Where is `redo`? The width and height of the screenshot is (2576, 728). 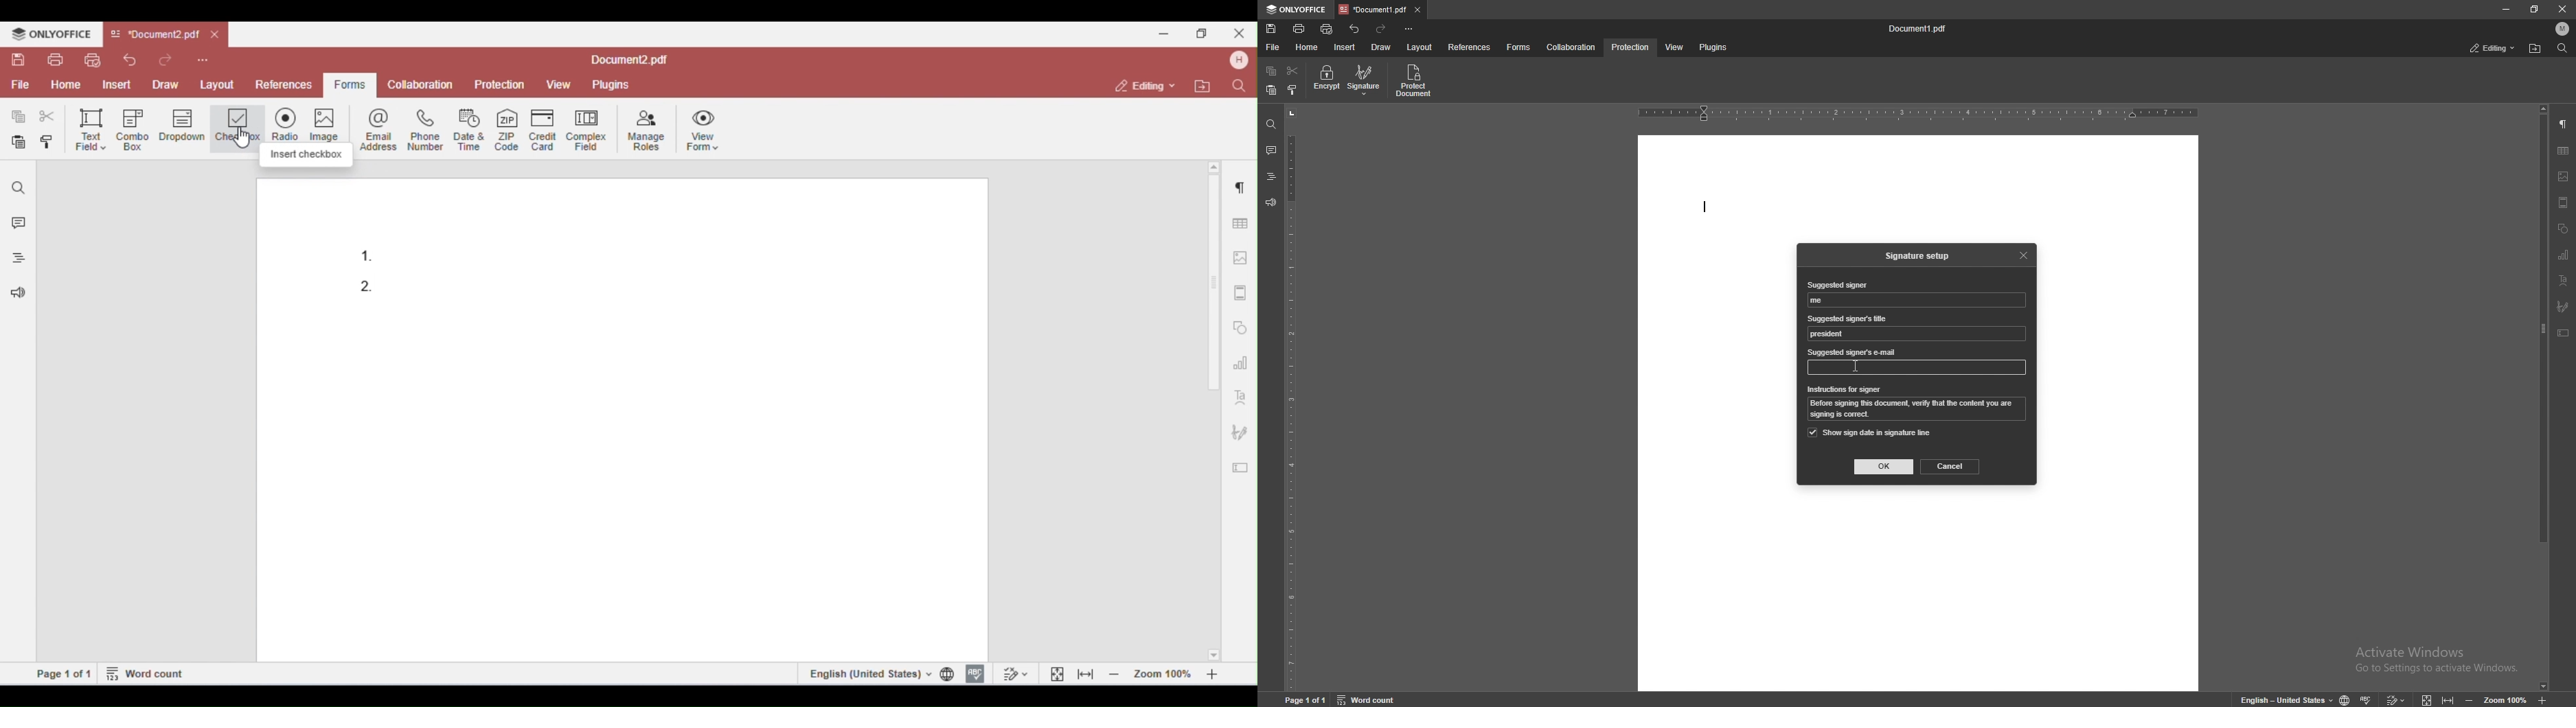
redo is located at coordinates (1382, 29).